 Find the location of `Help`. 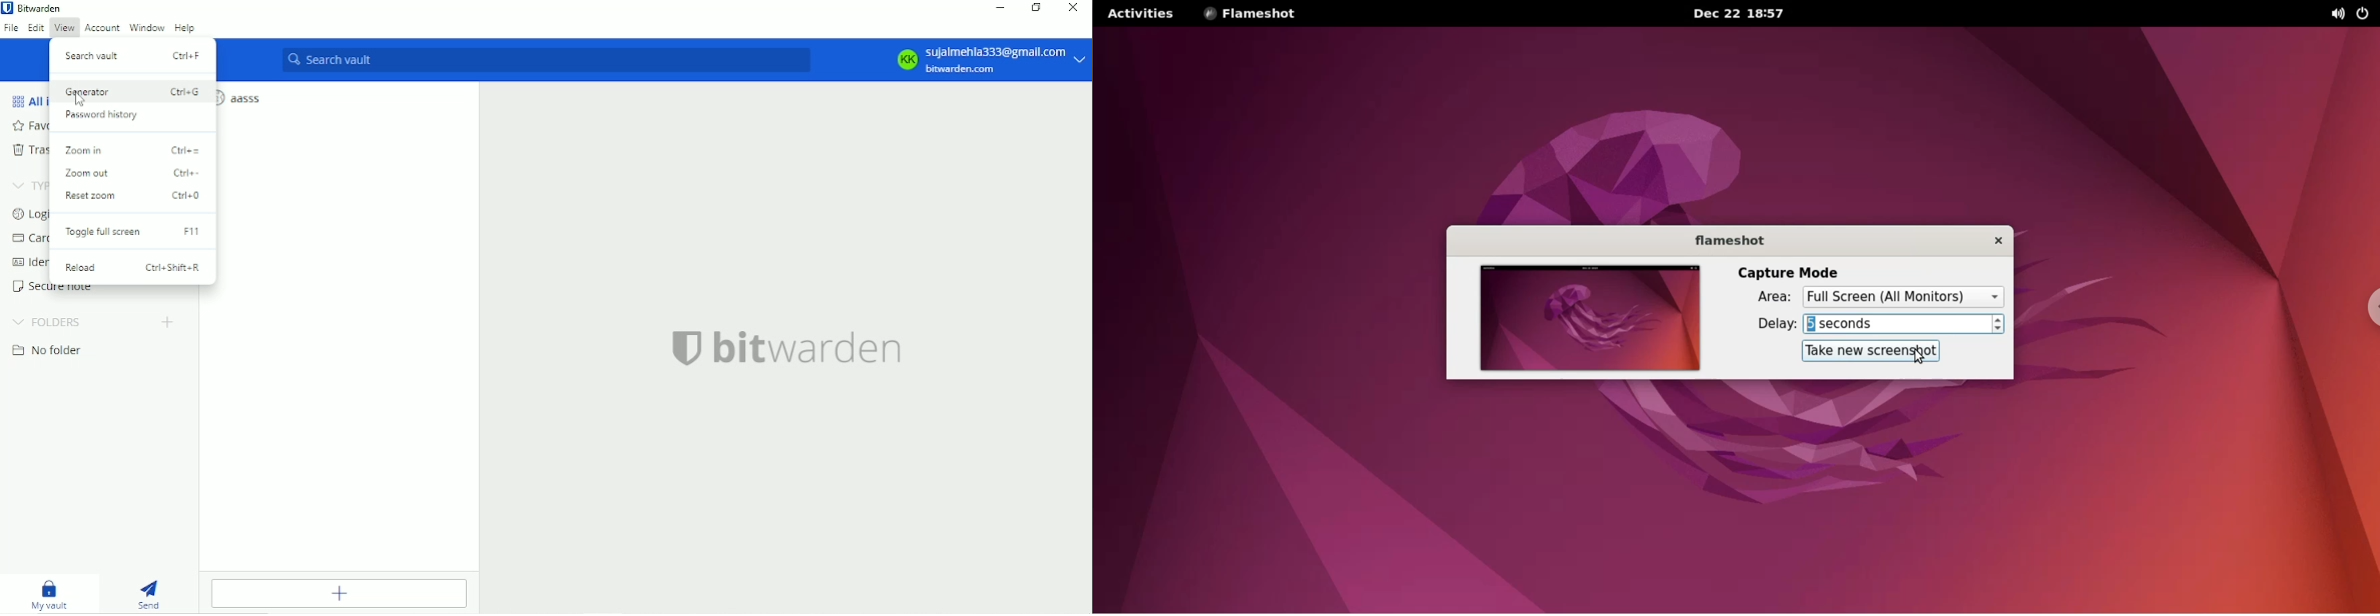

Help is located at coordinates (187, 29).